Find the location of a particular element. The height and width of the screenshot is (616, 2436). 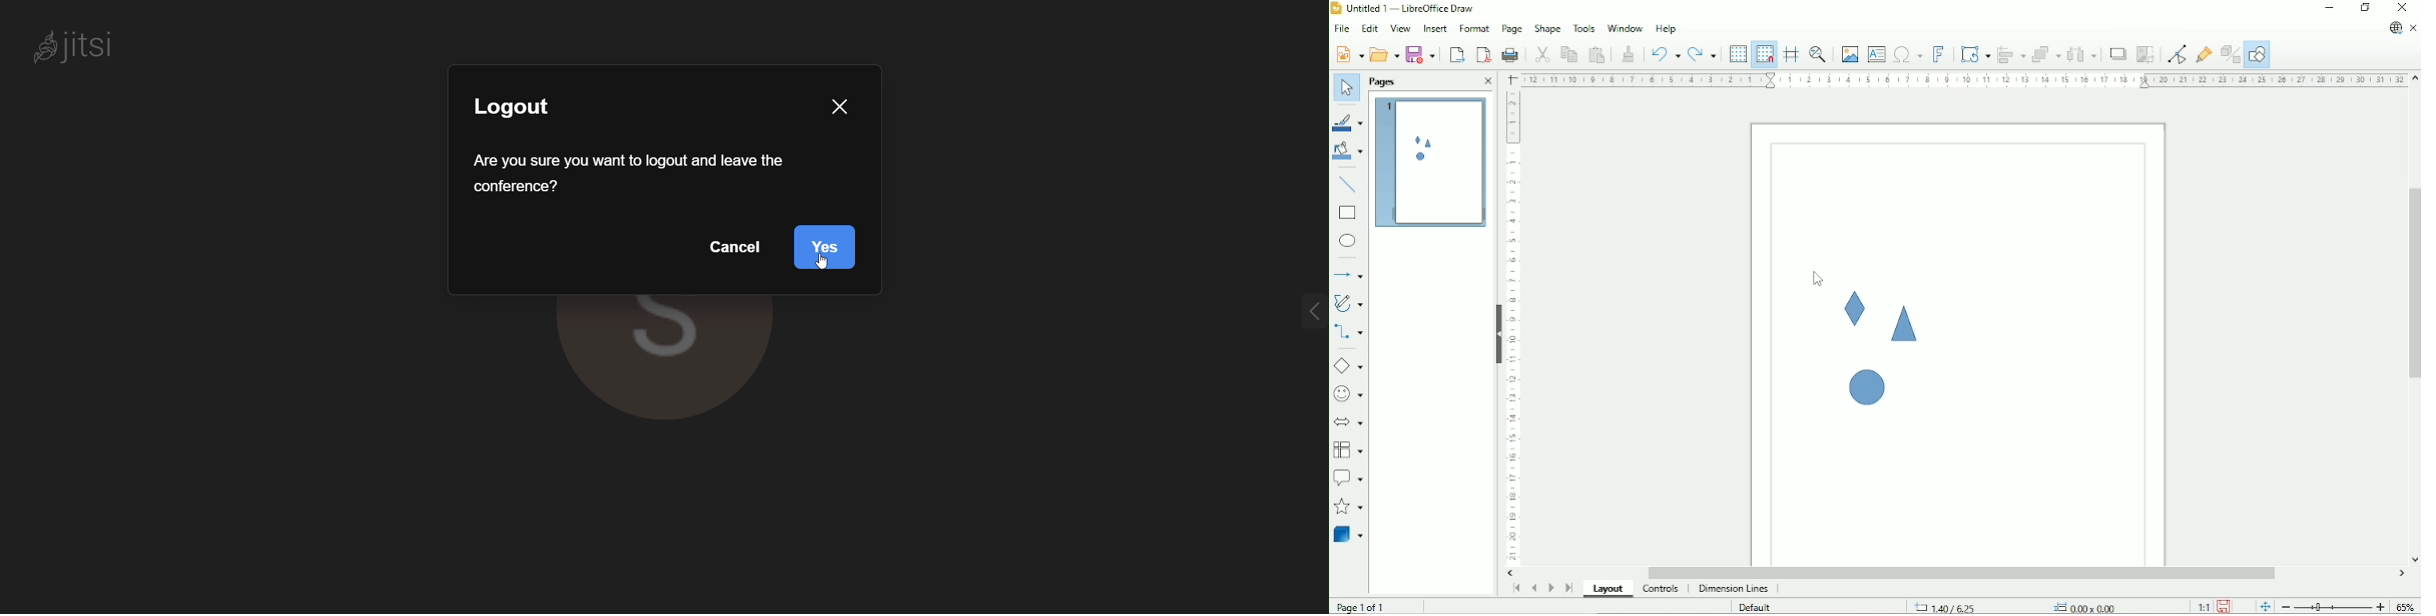

Redo is located at coordinates (1703, 53).